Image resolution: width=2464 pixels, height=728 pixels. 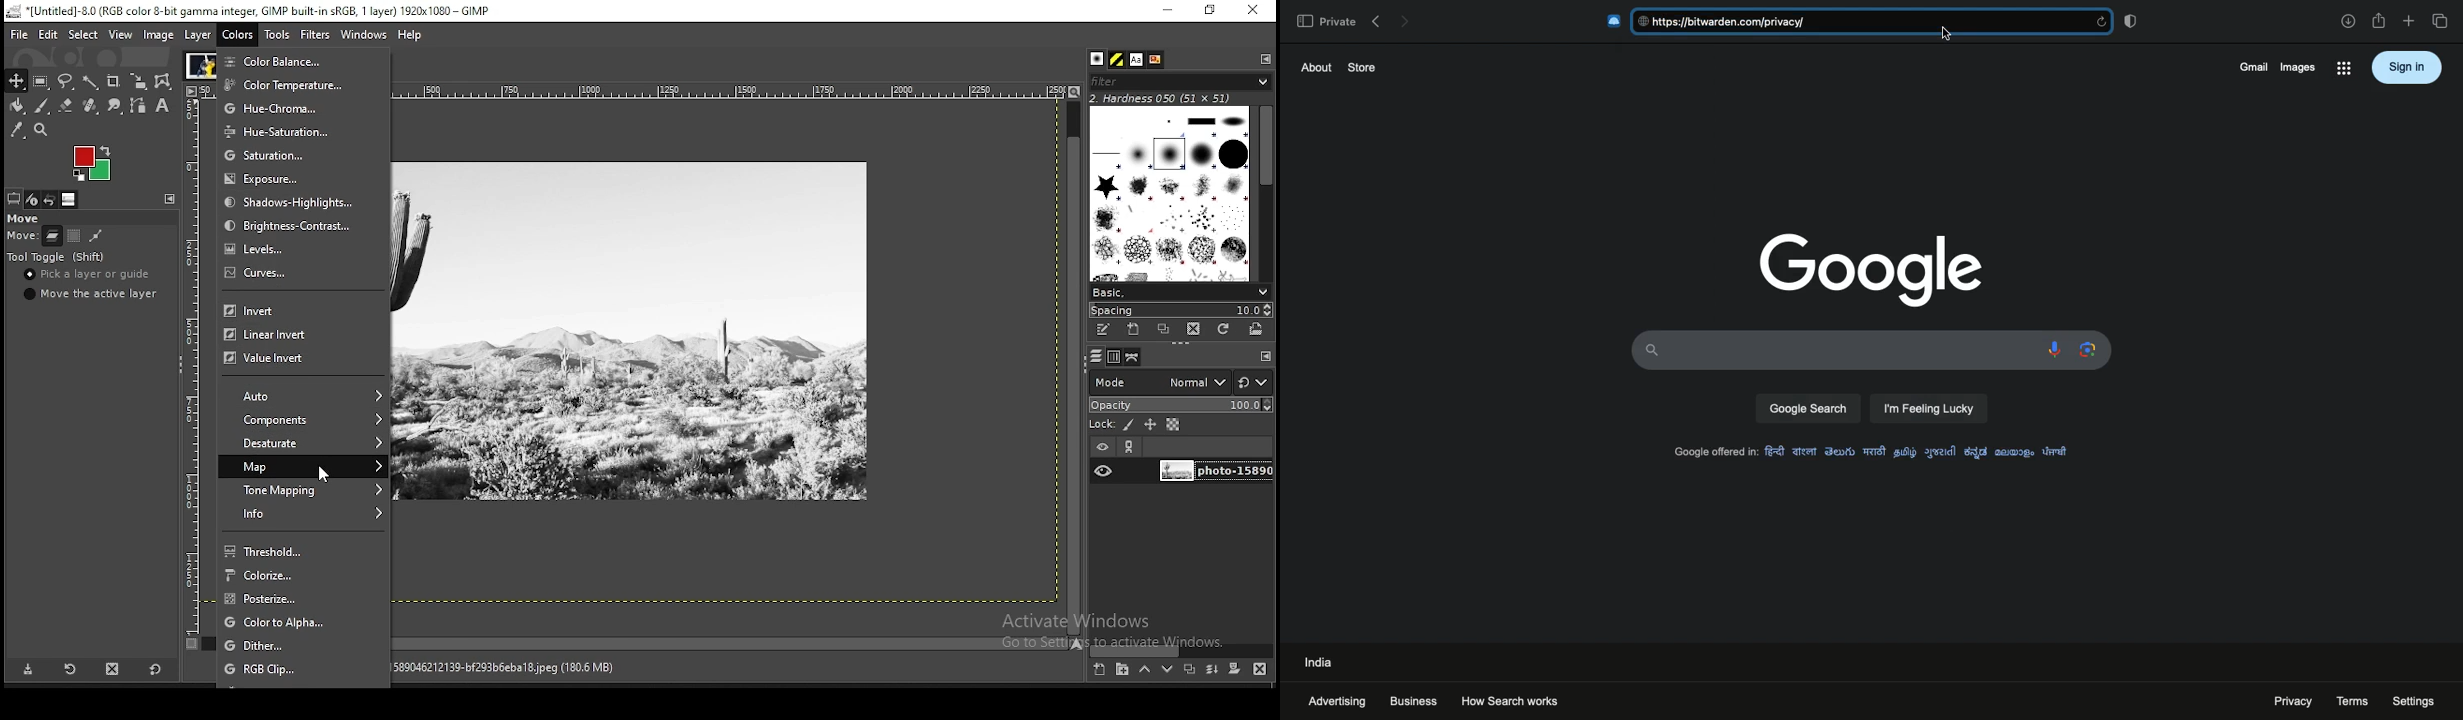 I want to click on move tool, so click(x=15, y=80).